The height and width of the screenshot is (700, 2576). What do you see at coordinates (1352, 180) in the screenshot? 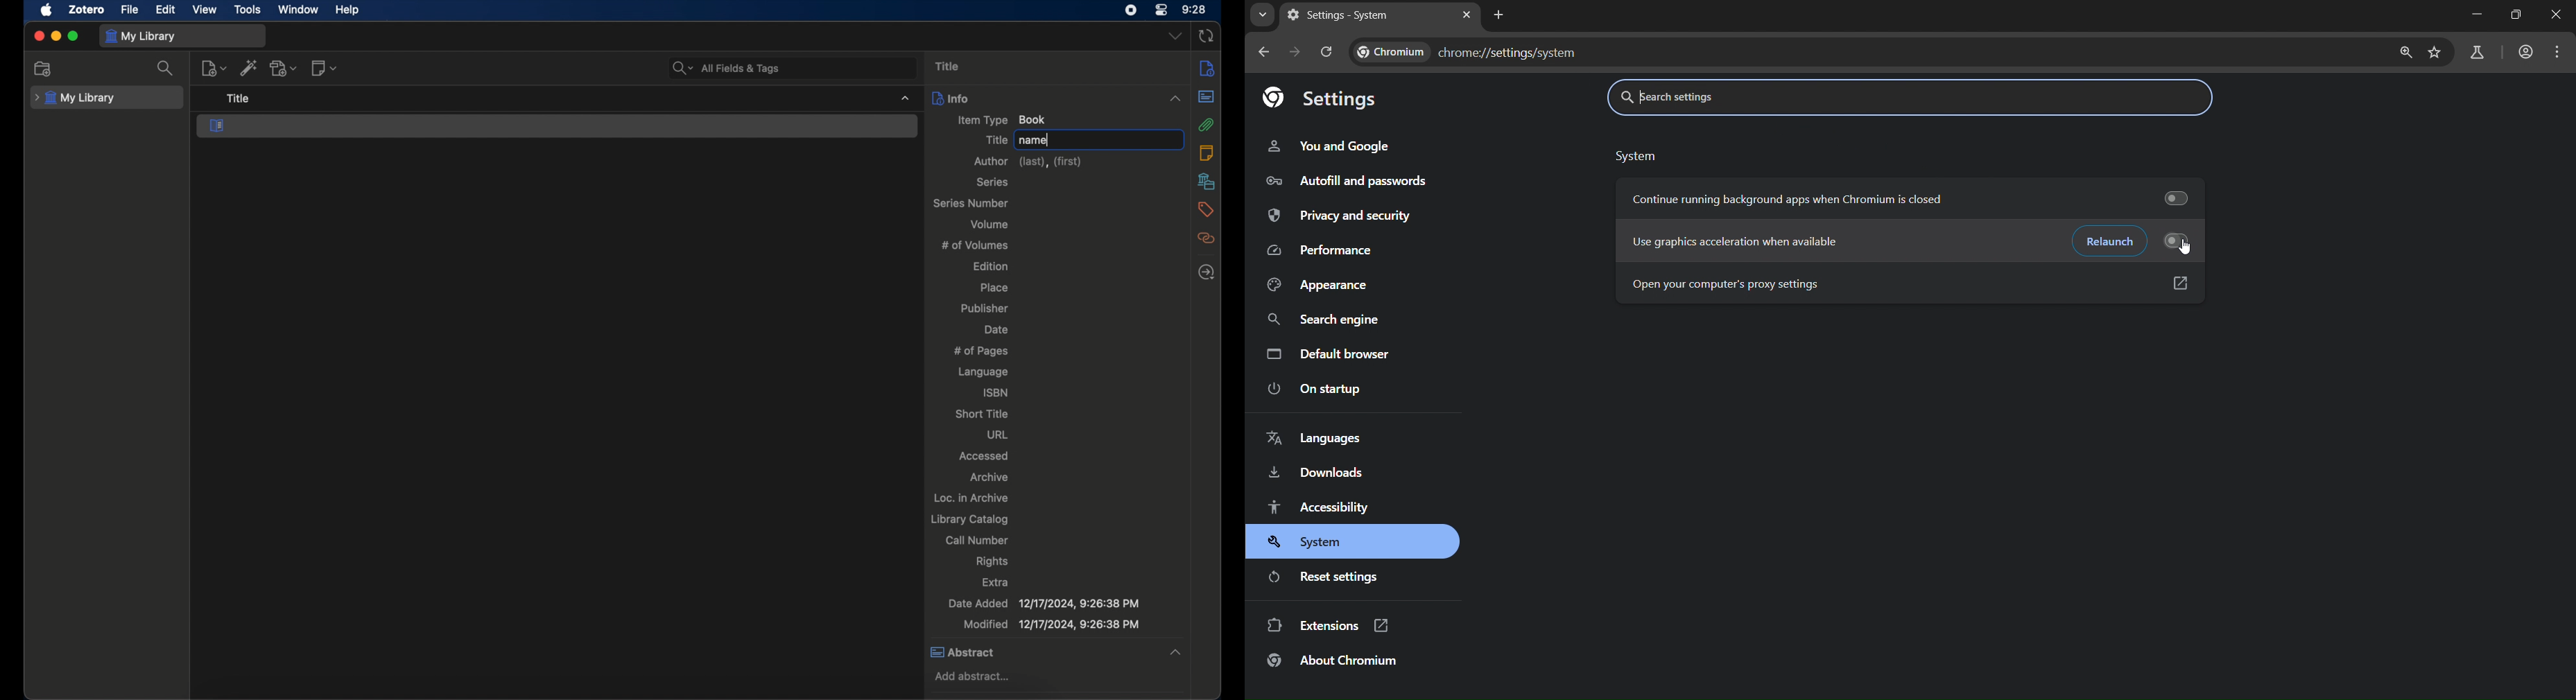
I see `autofill and passwords` at bounding box center [1352, 180].